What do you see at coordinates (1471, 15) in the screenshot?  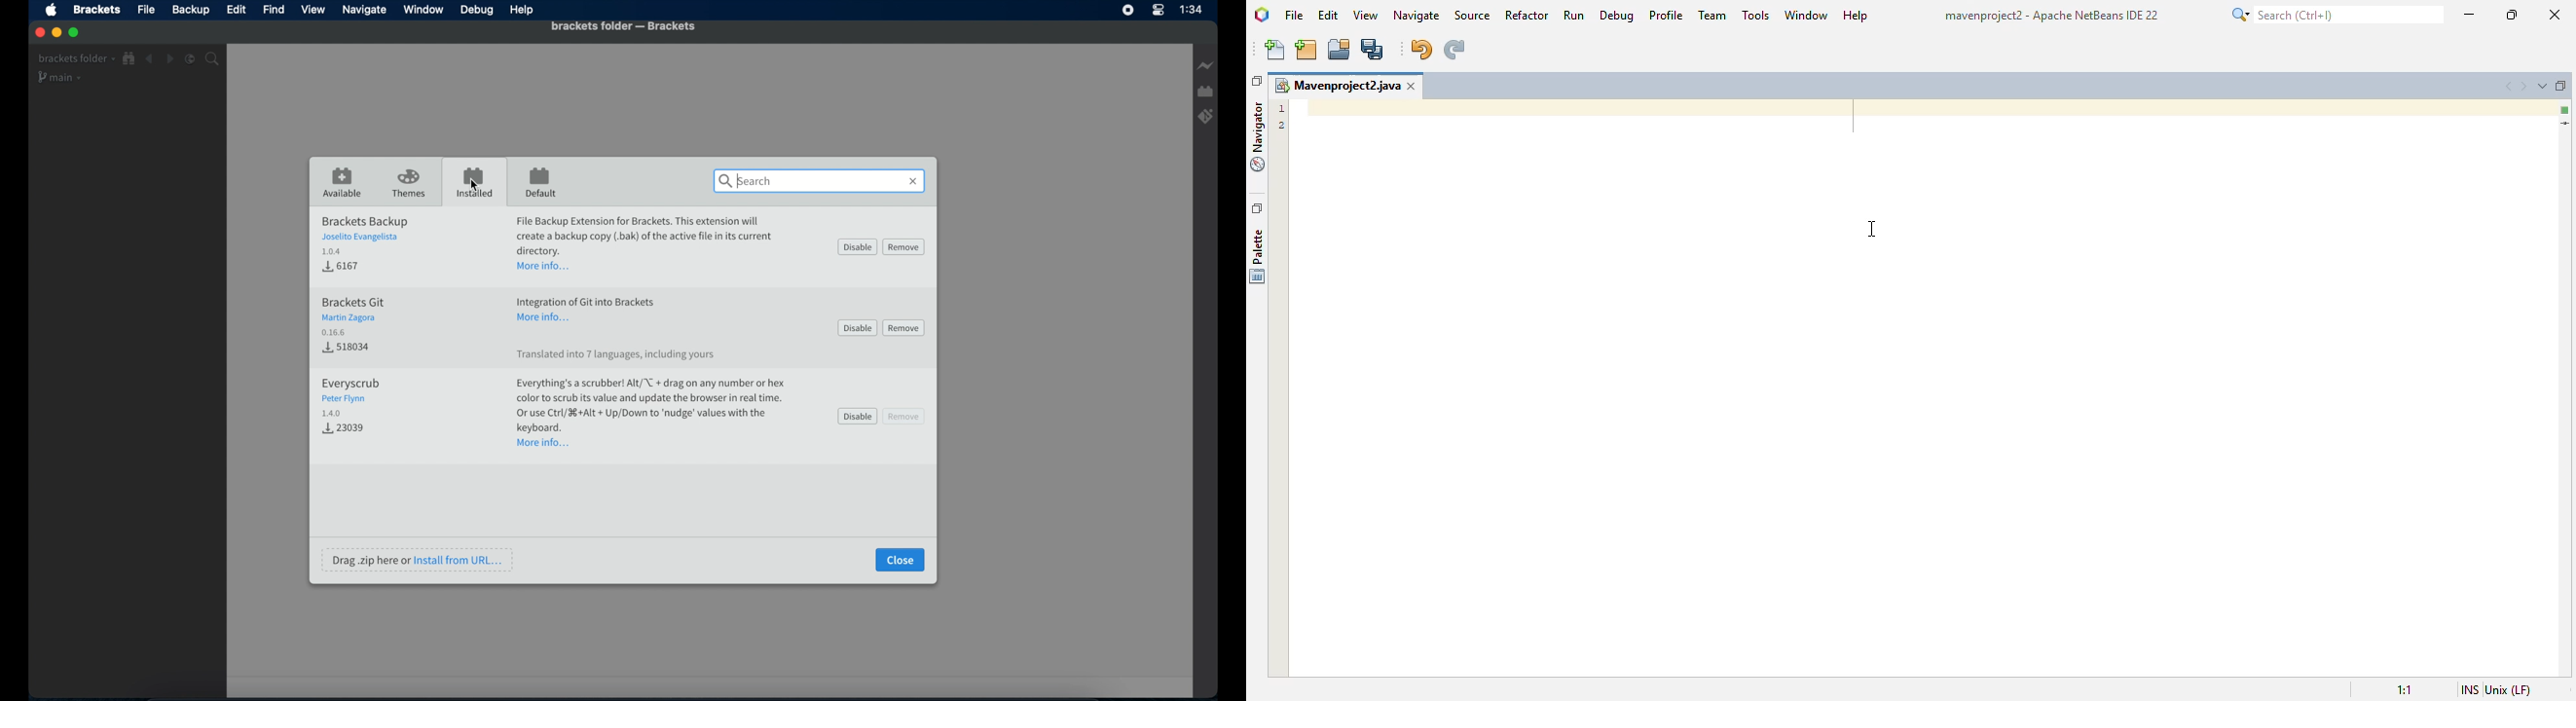 I see `source` at bounding box center [1471, 15].